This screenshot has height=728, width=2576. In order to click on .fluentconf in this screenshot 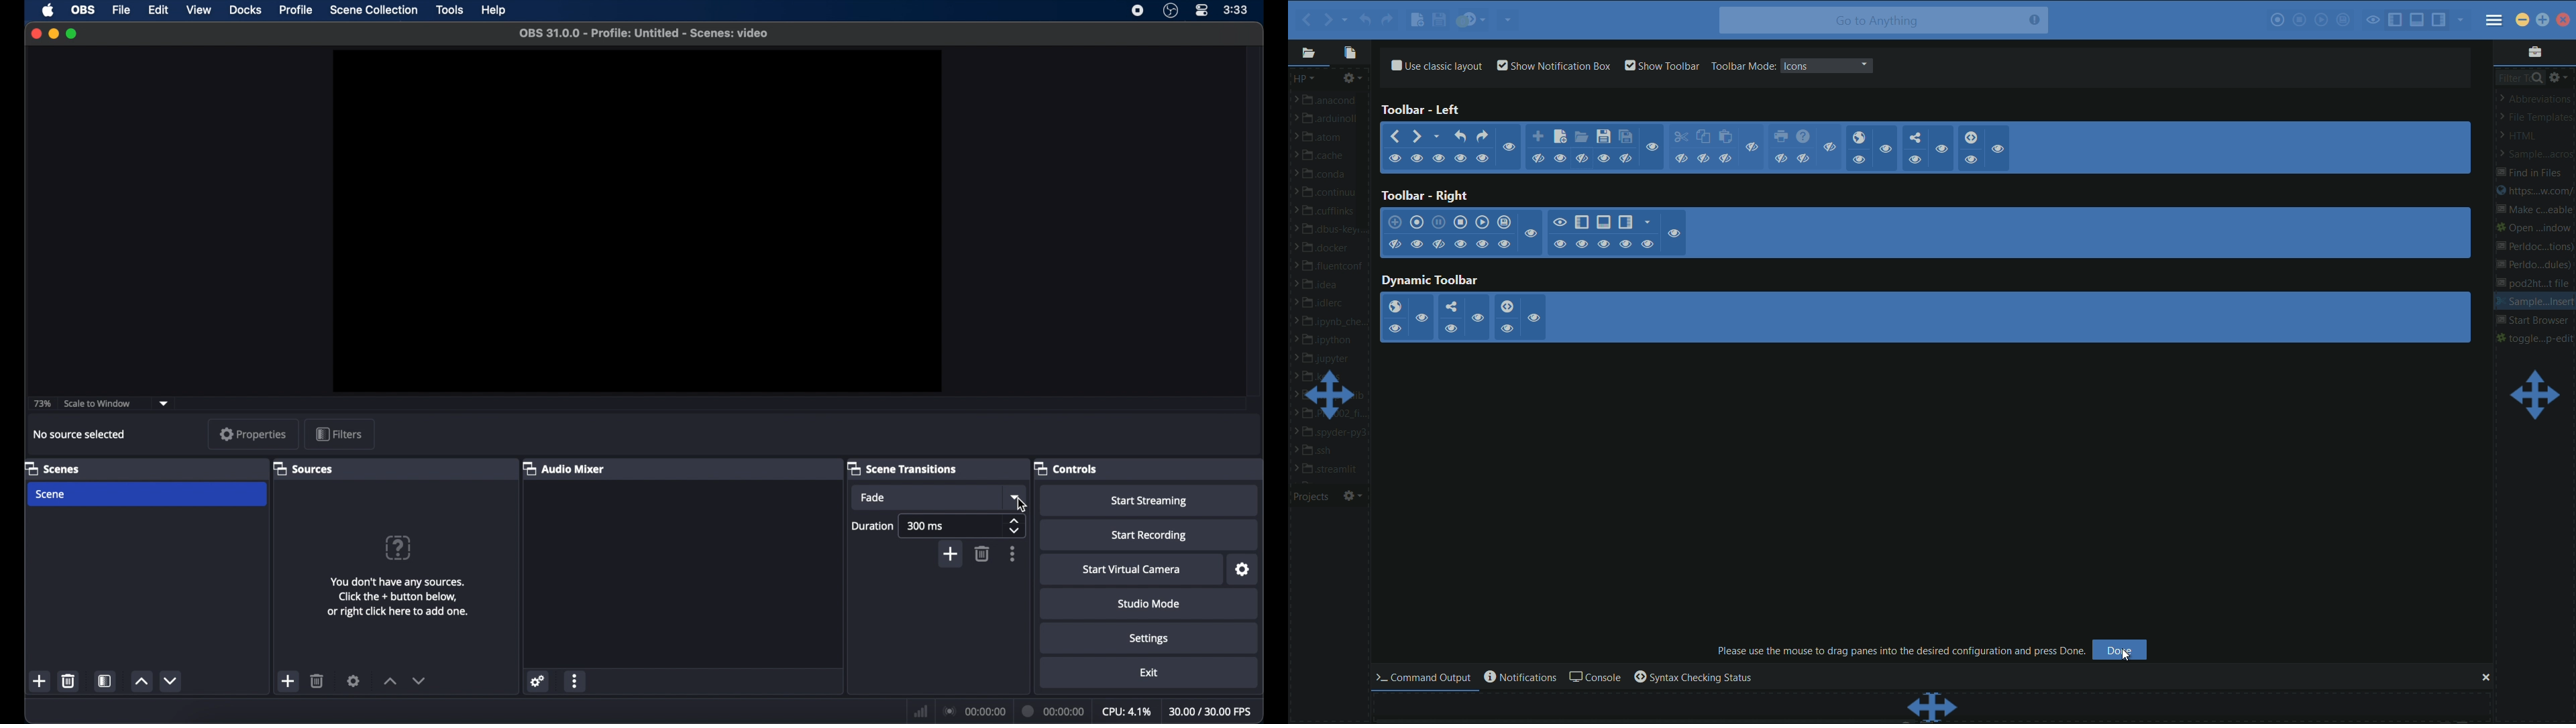, I will do `click(1335, 266)`.